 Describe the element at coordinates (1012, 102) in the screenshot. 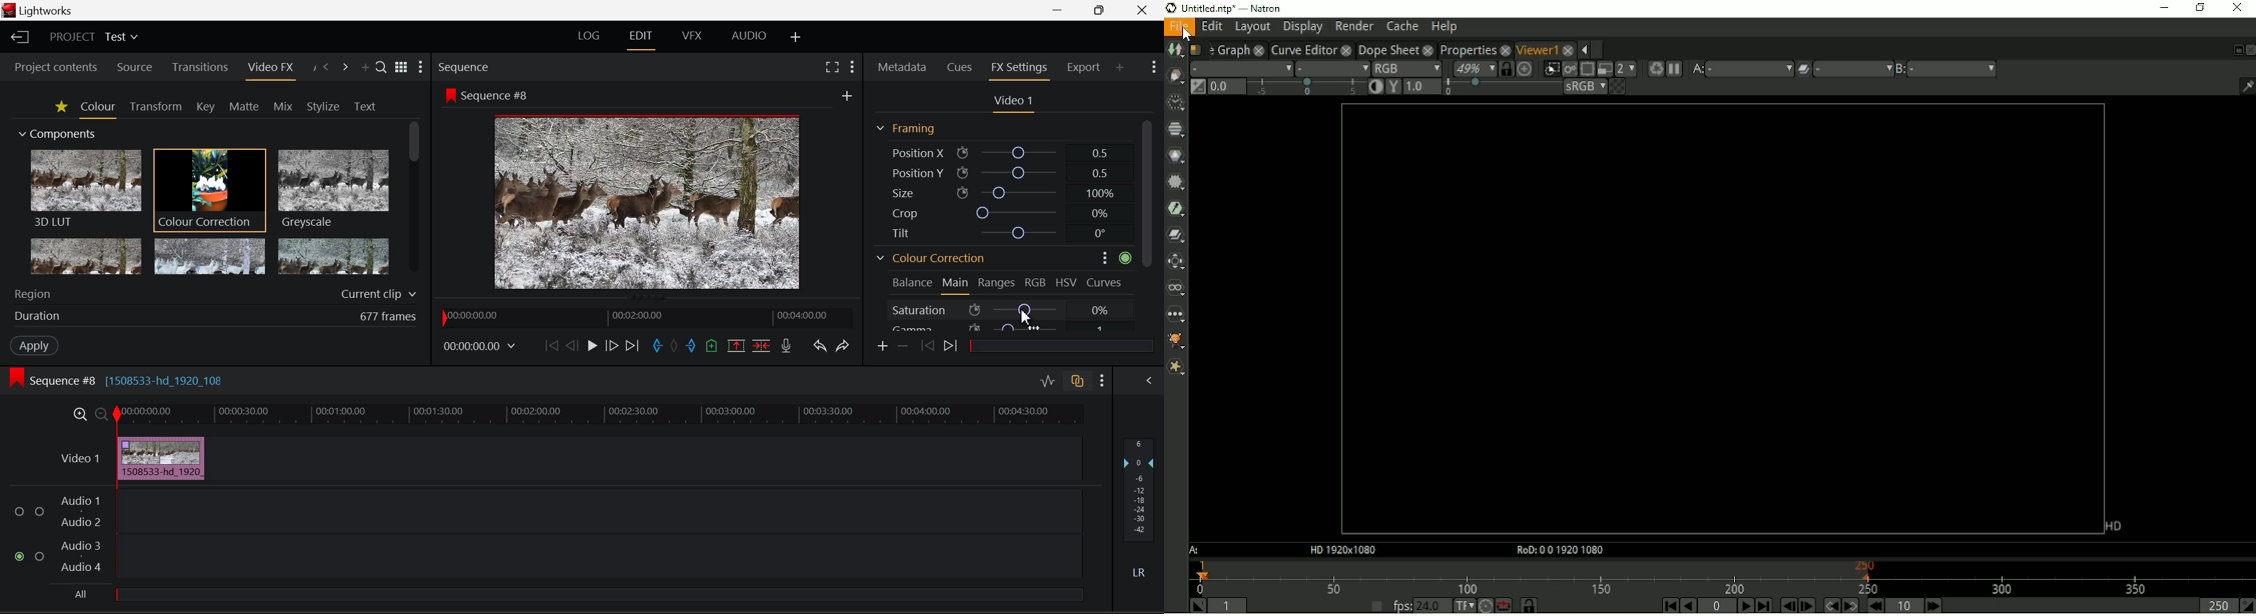

I see `Video Settings` at that location.